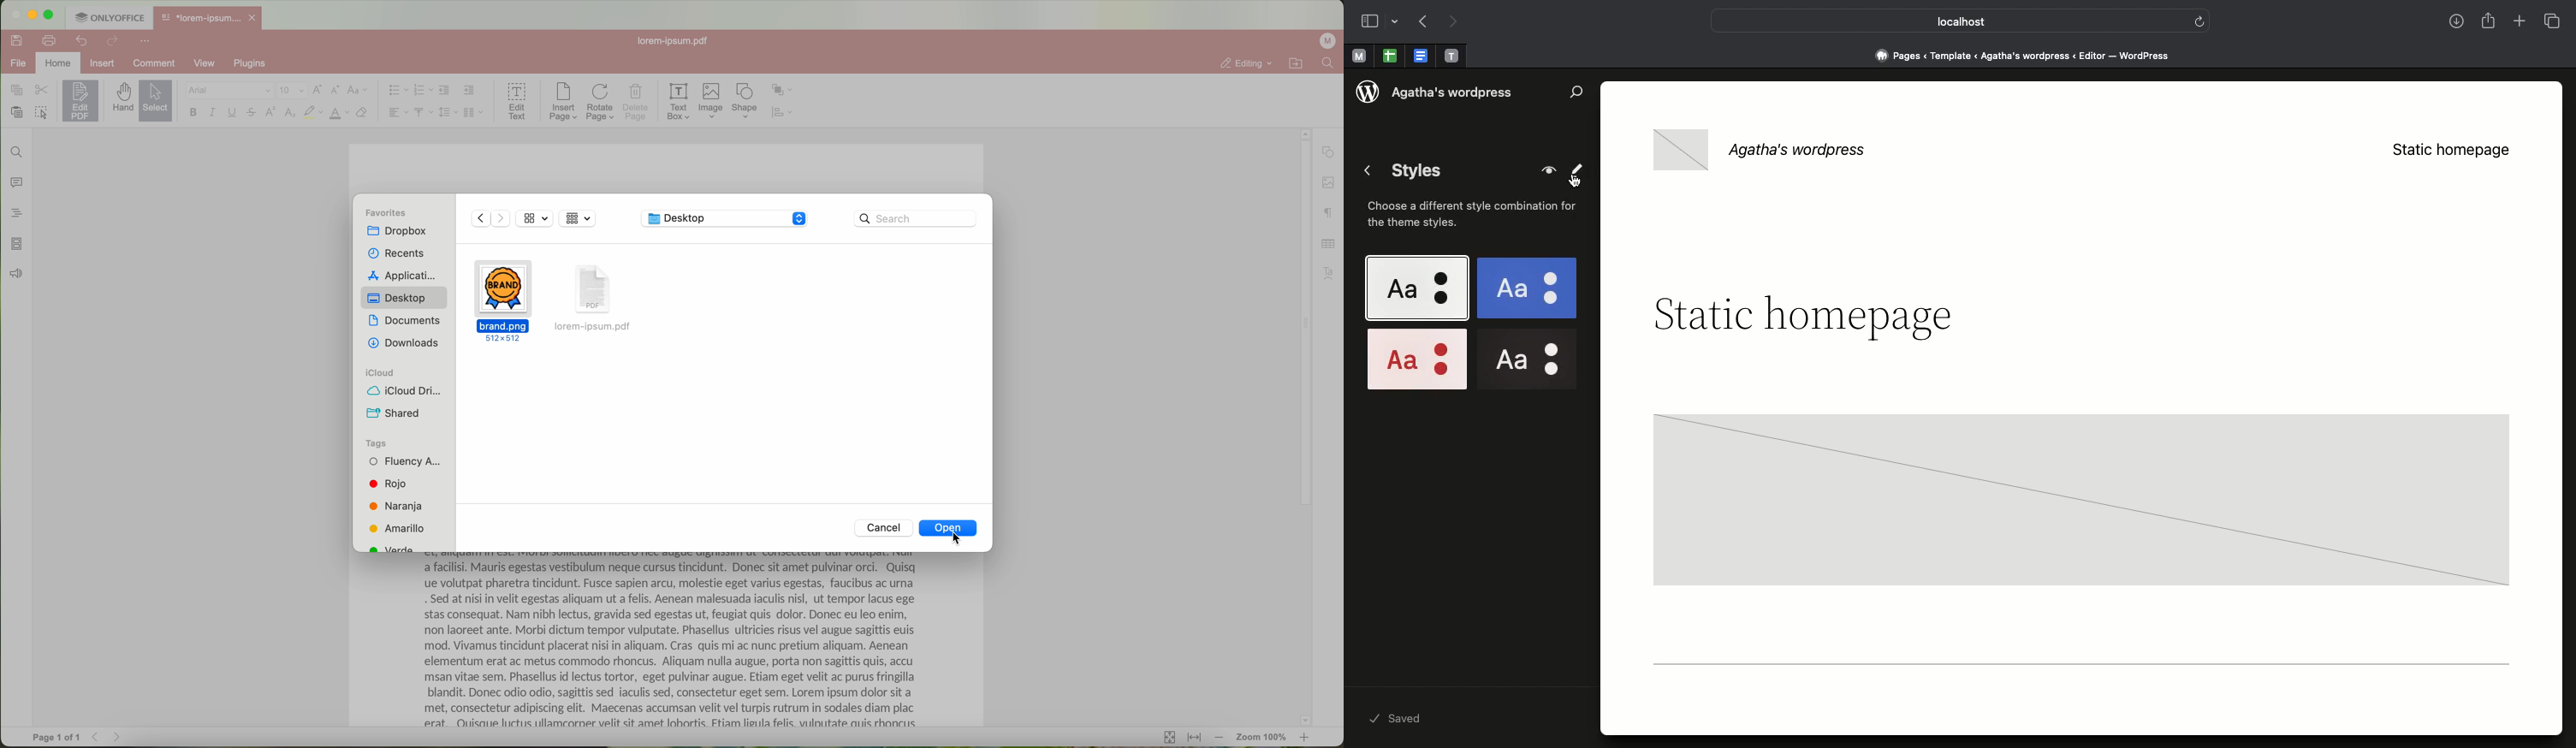 This screenshot has width=2576, height=756. I want to click on Edit, so click(1577, 168).